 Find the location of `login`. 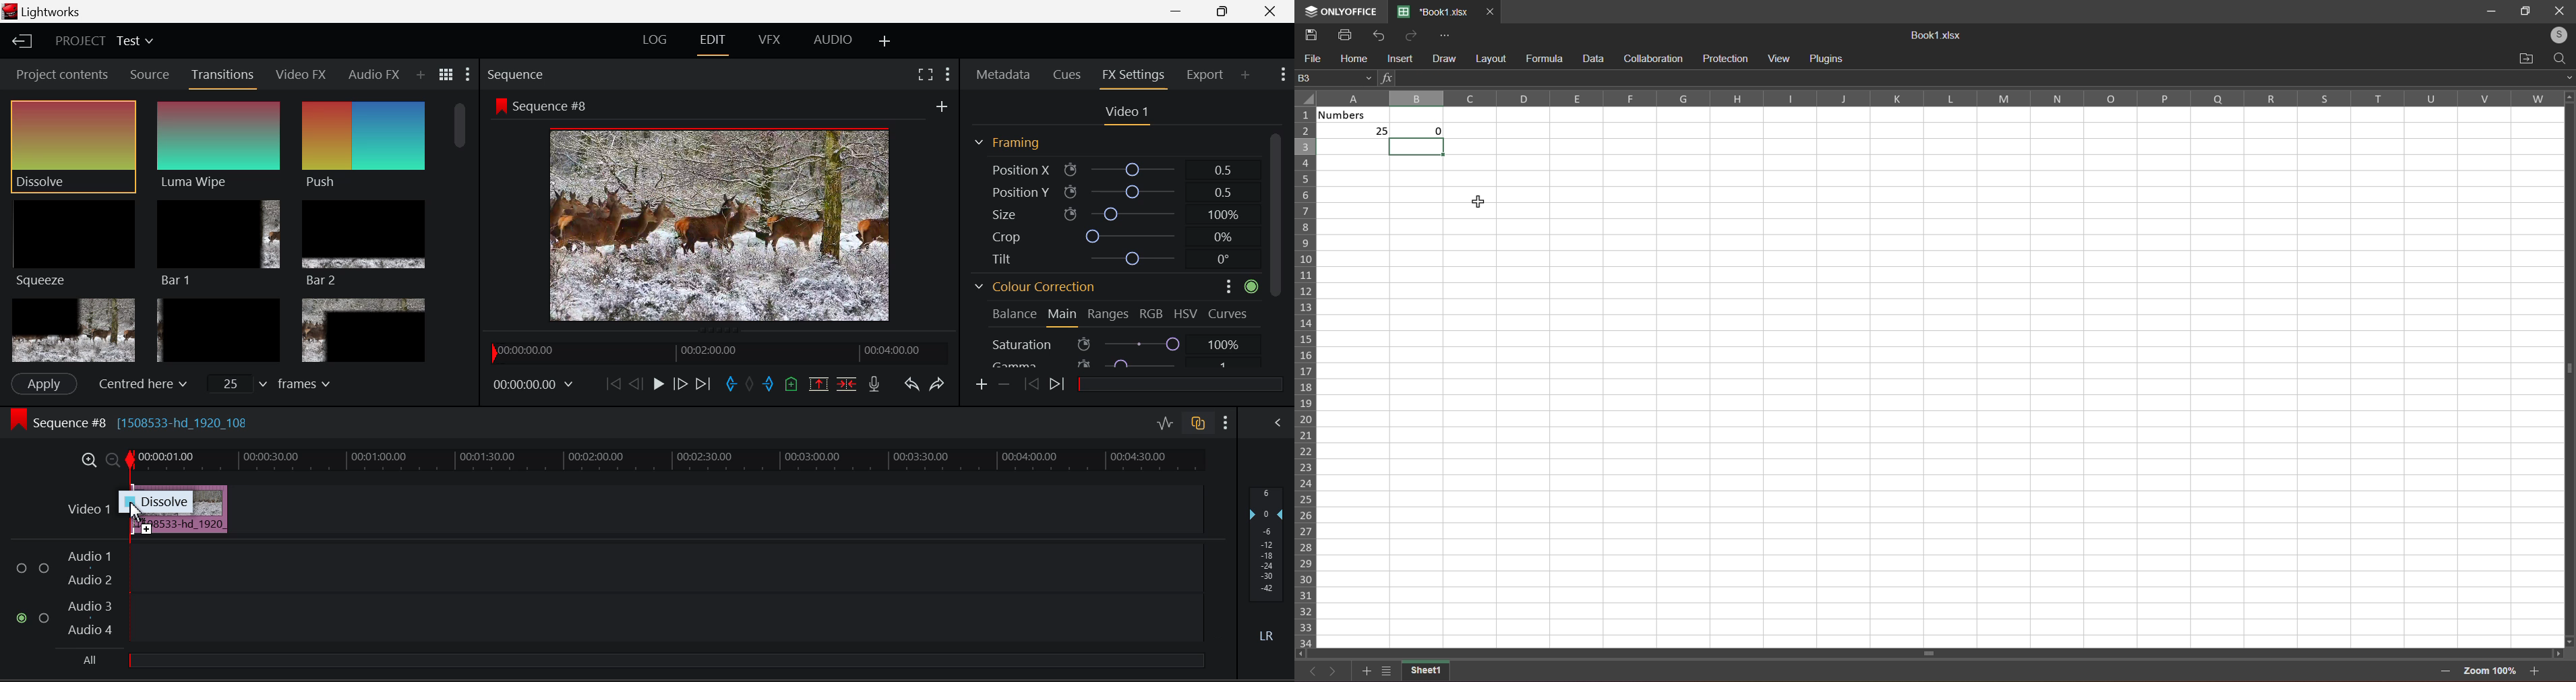

login is located at coordinates (2555, 33).